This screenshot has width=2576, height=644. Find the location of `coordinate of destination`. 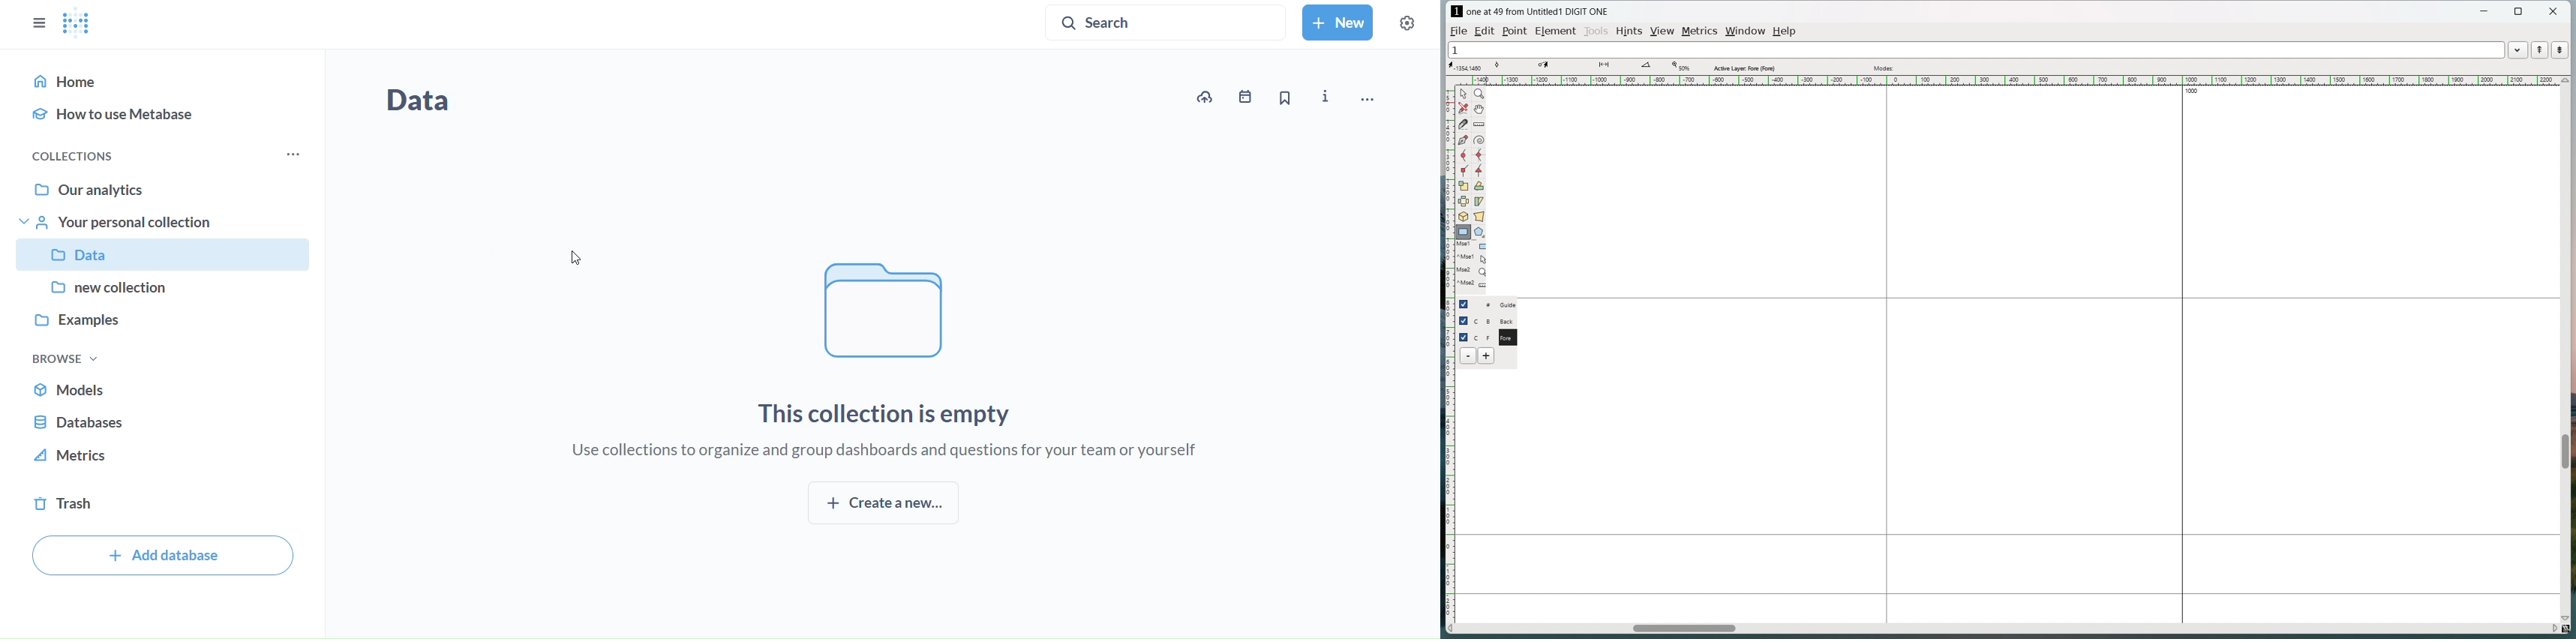

coordinate of destination is located at coordinates (1545, 66).